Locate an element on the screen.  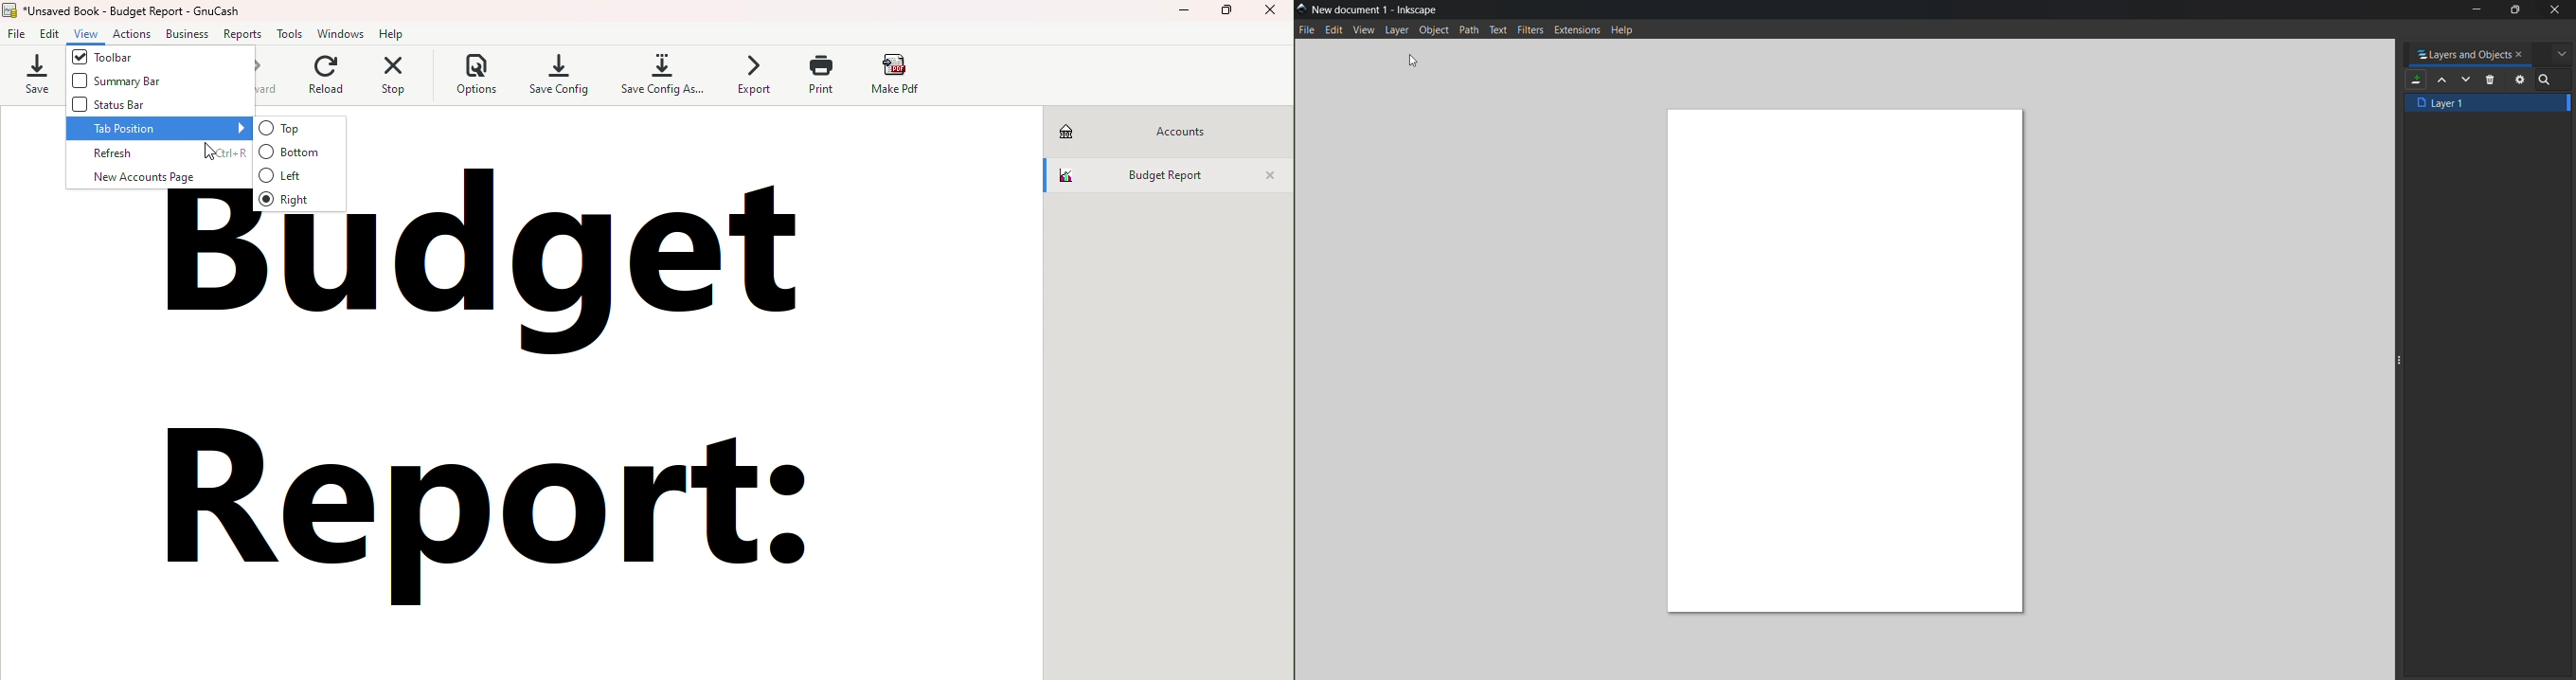
Help is located at coordinates (394, 35).